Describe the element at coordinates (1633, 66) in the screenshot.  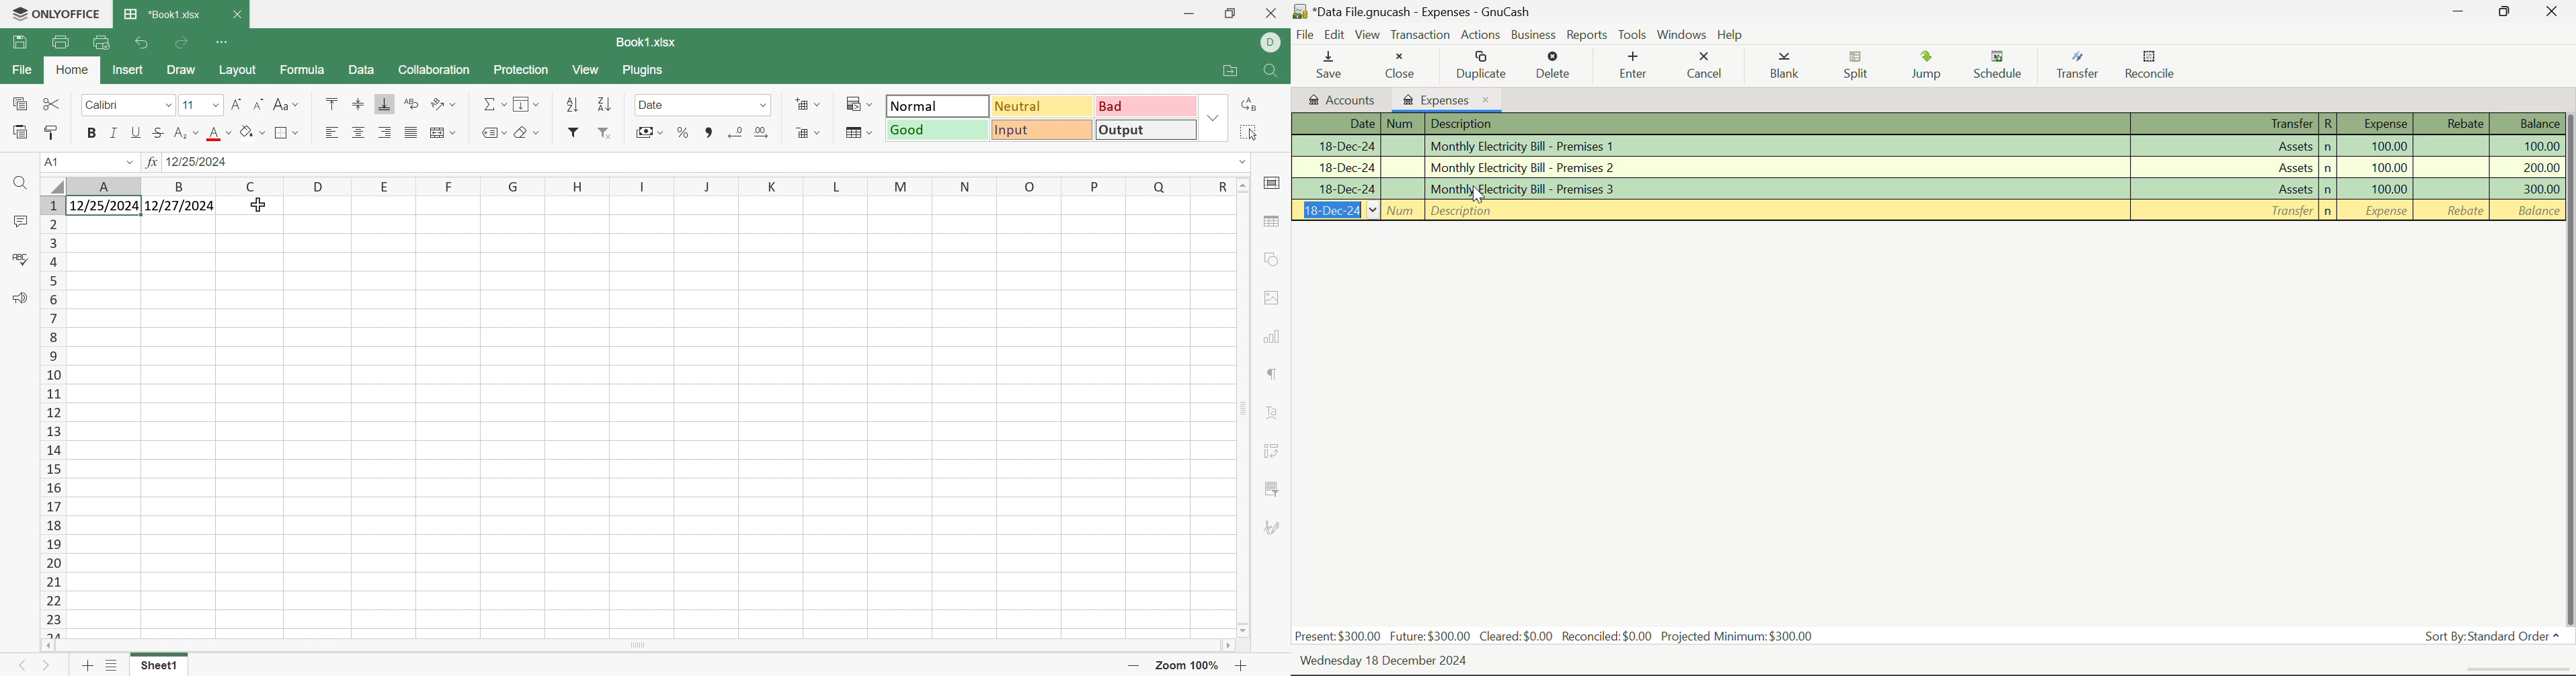
I see `Enter` at that location.